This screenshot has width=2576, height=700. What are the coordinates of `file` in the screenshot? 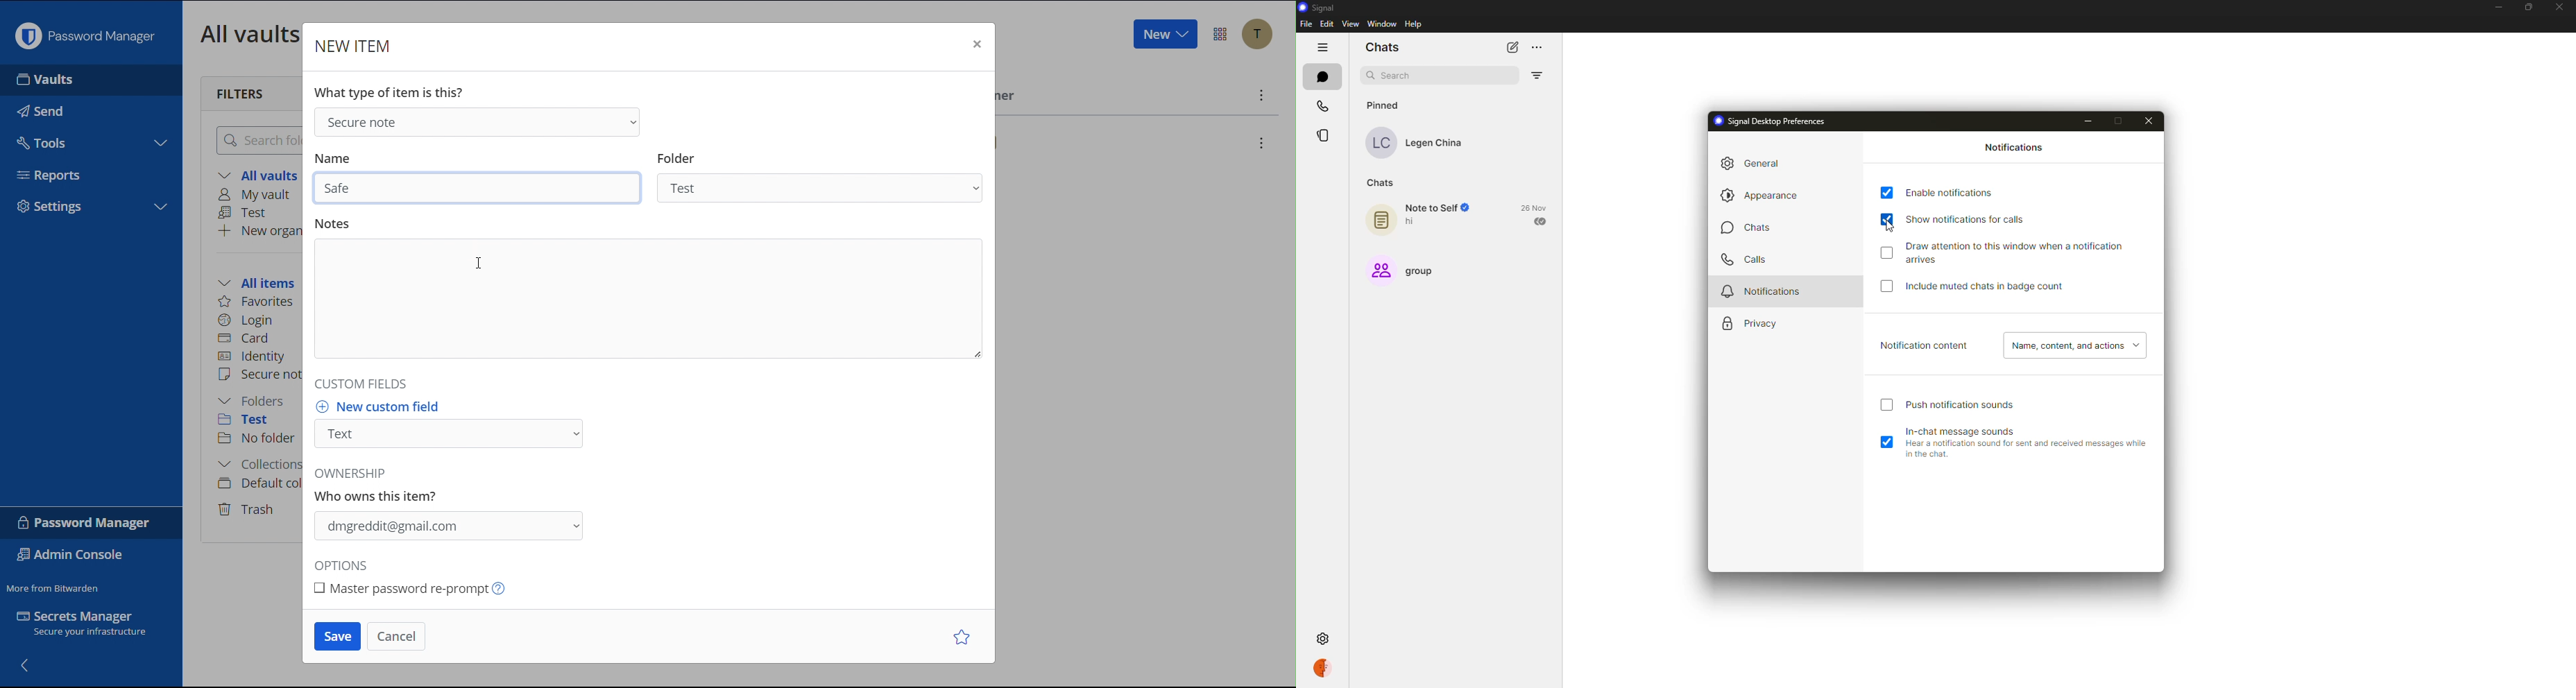 It's located at (1306, 23).